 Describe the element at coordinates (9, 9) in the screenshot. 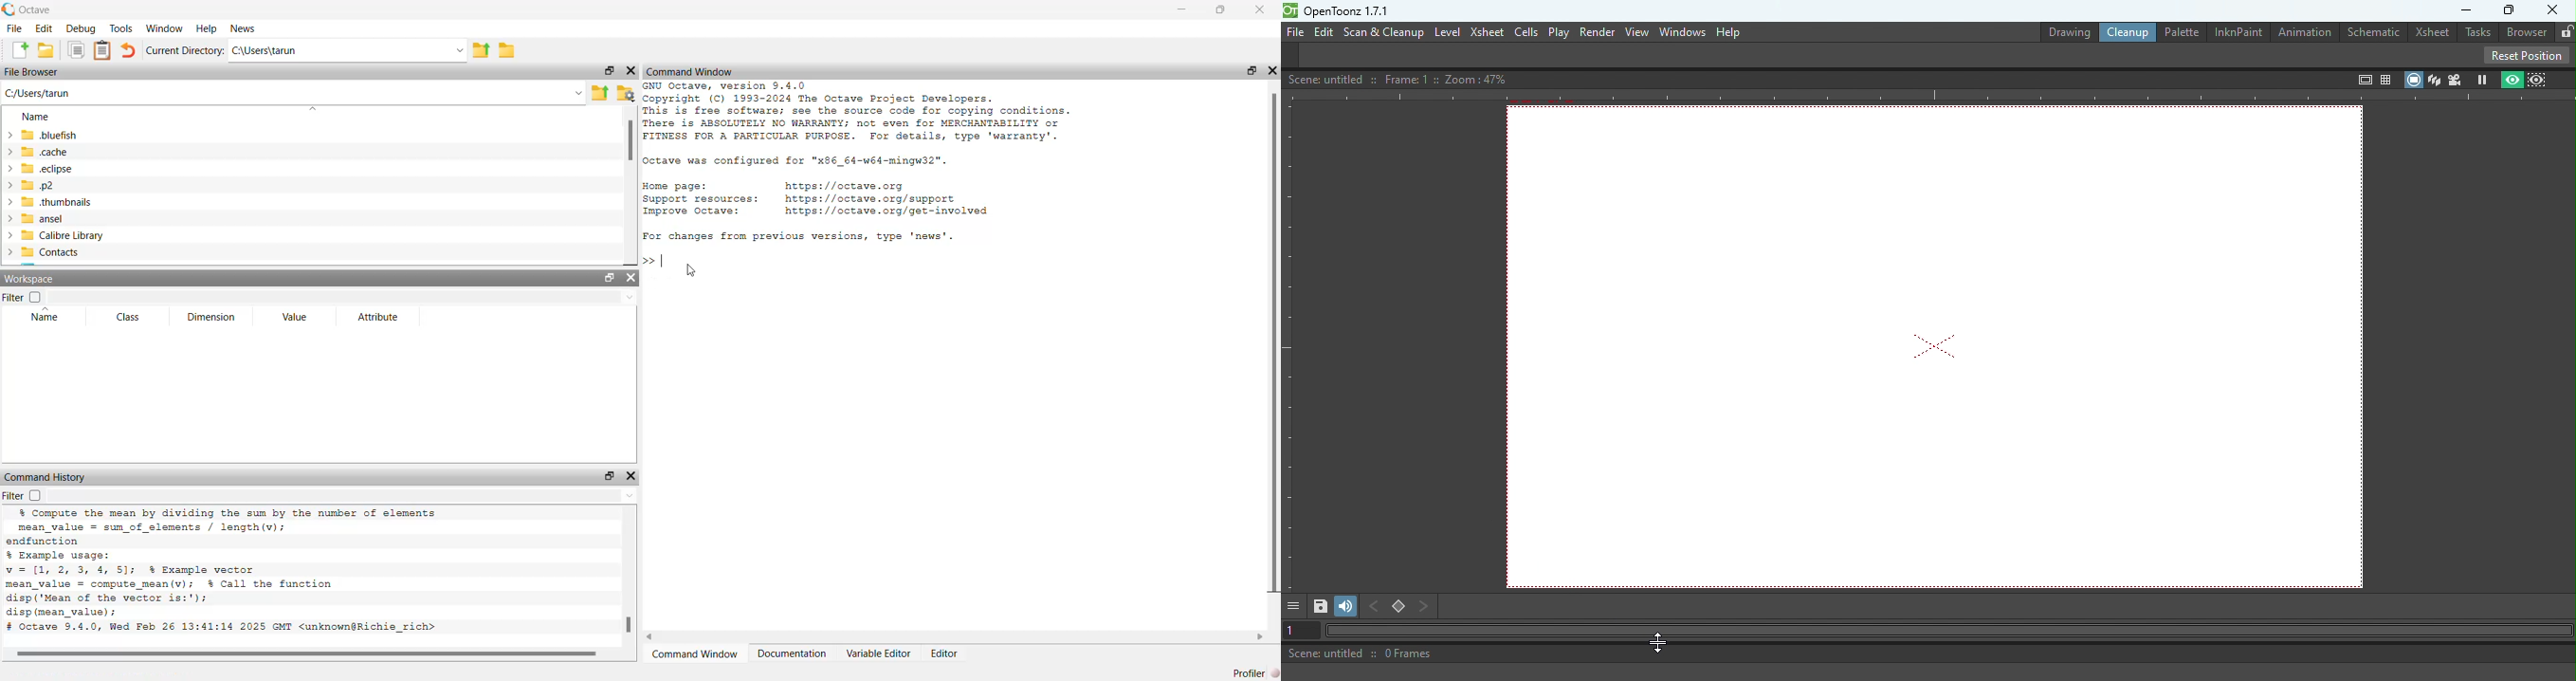

I see `logo` at that location.